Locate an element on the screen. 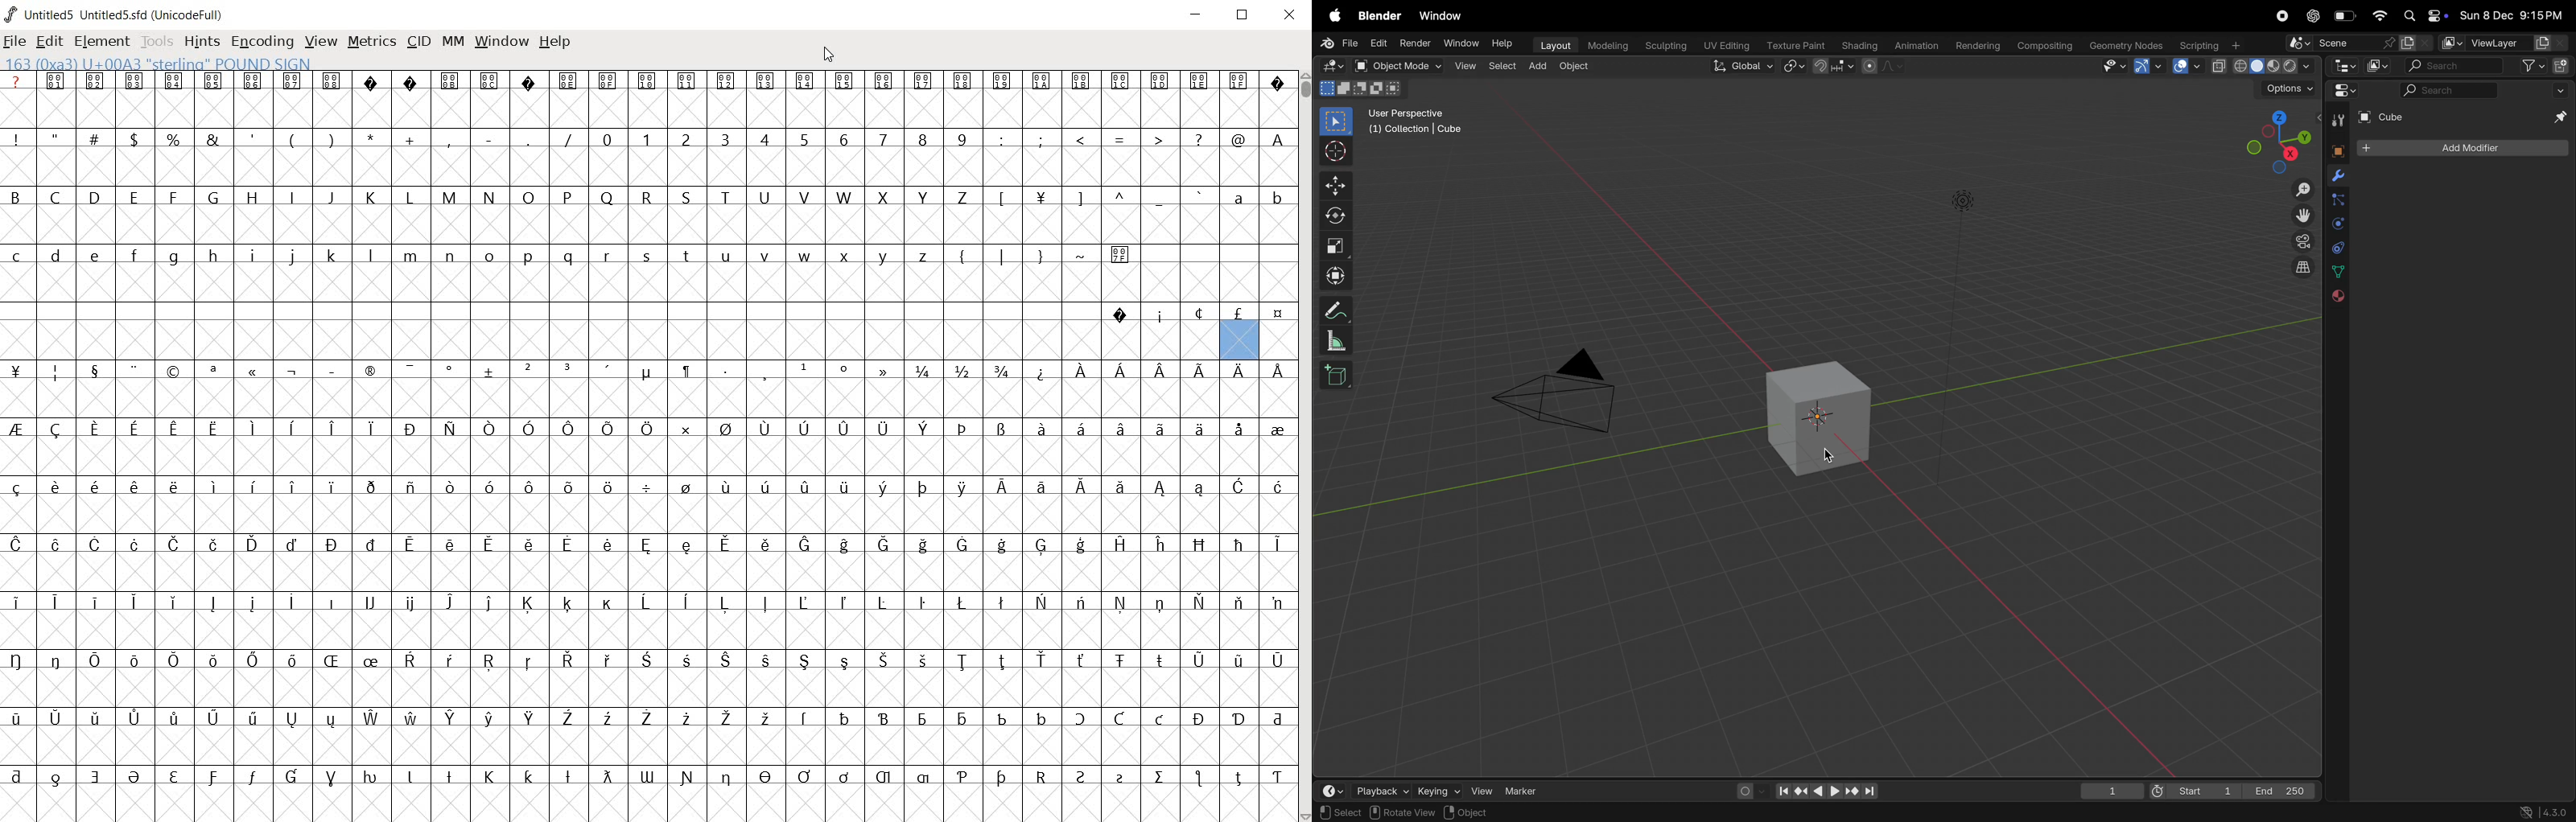  Symbol is located at coordinates (803, 426).